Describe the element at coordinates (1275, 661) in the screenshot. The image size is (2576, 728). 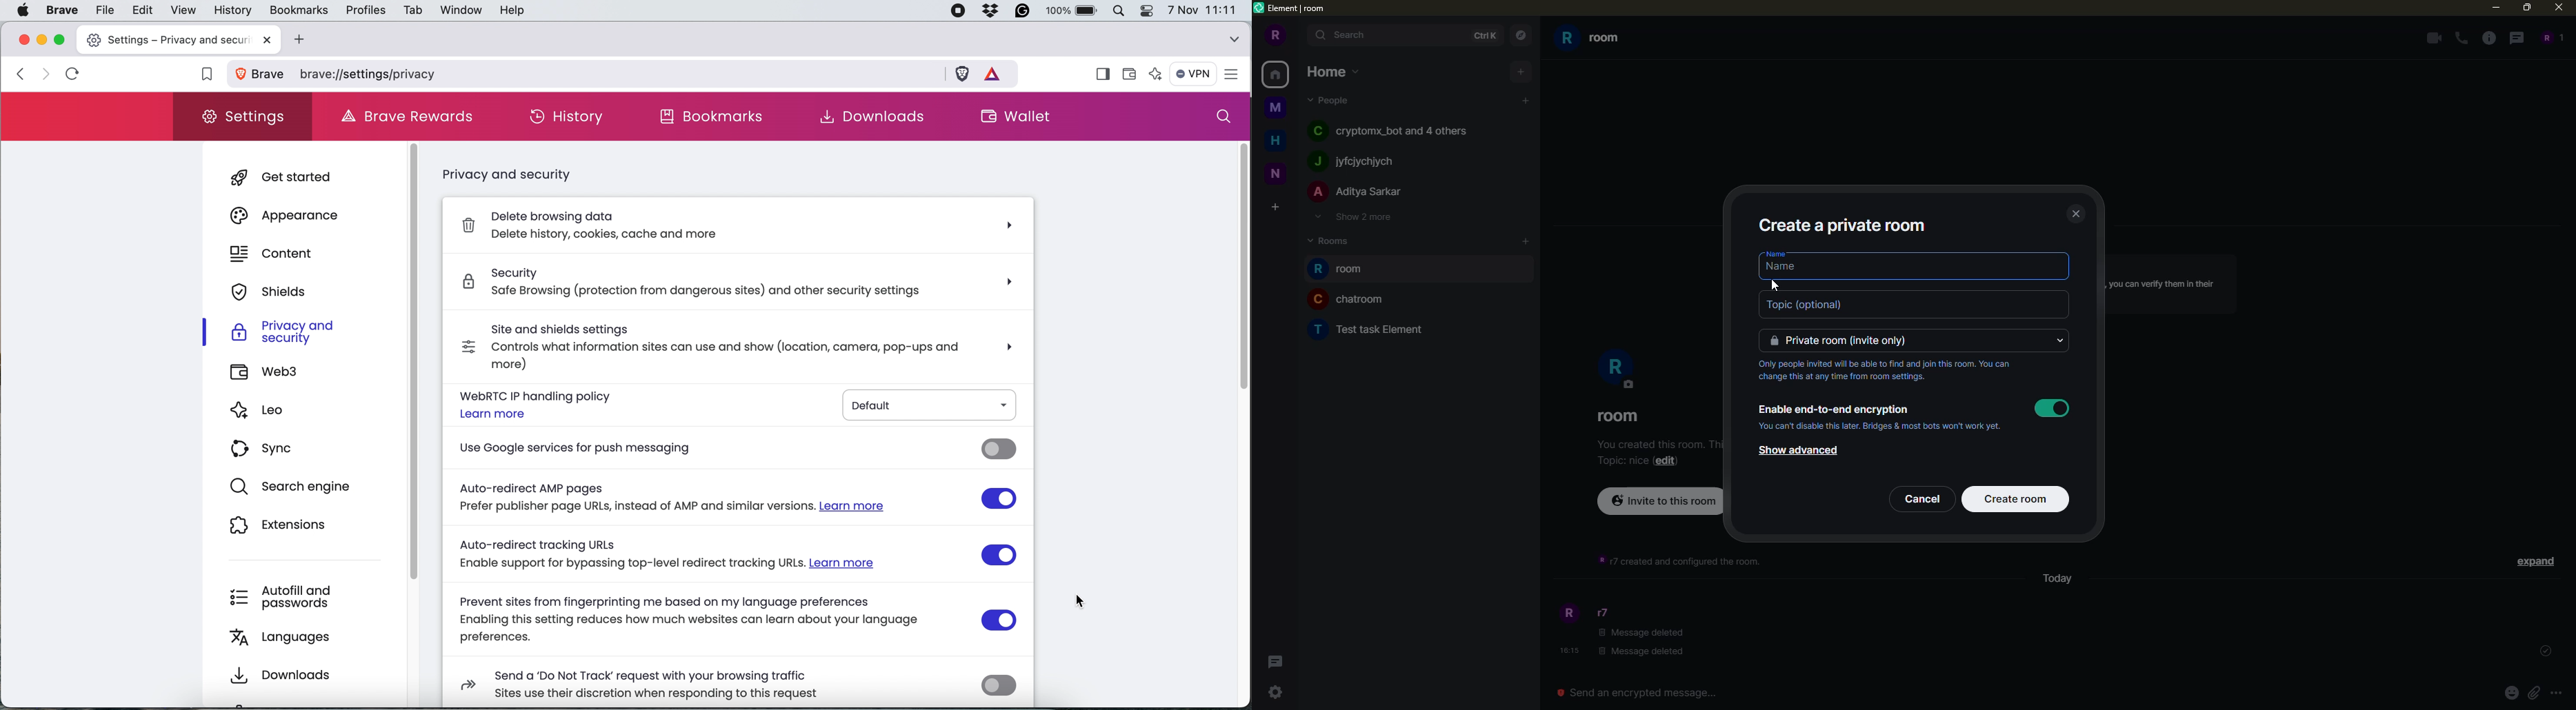
I see `threads` at that location.